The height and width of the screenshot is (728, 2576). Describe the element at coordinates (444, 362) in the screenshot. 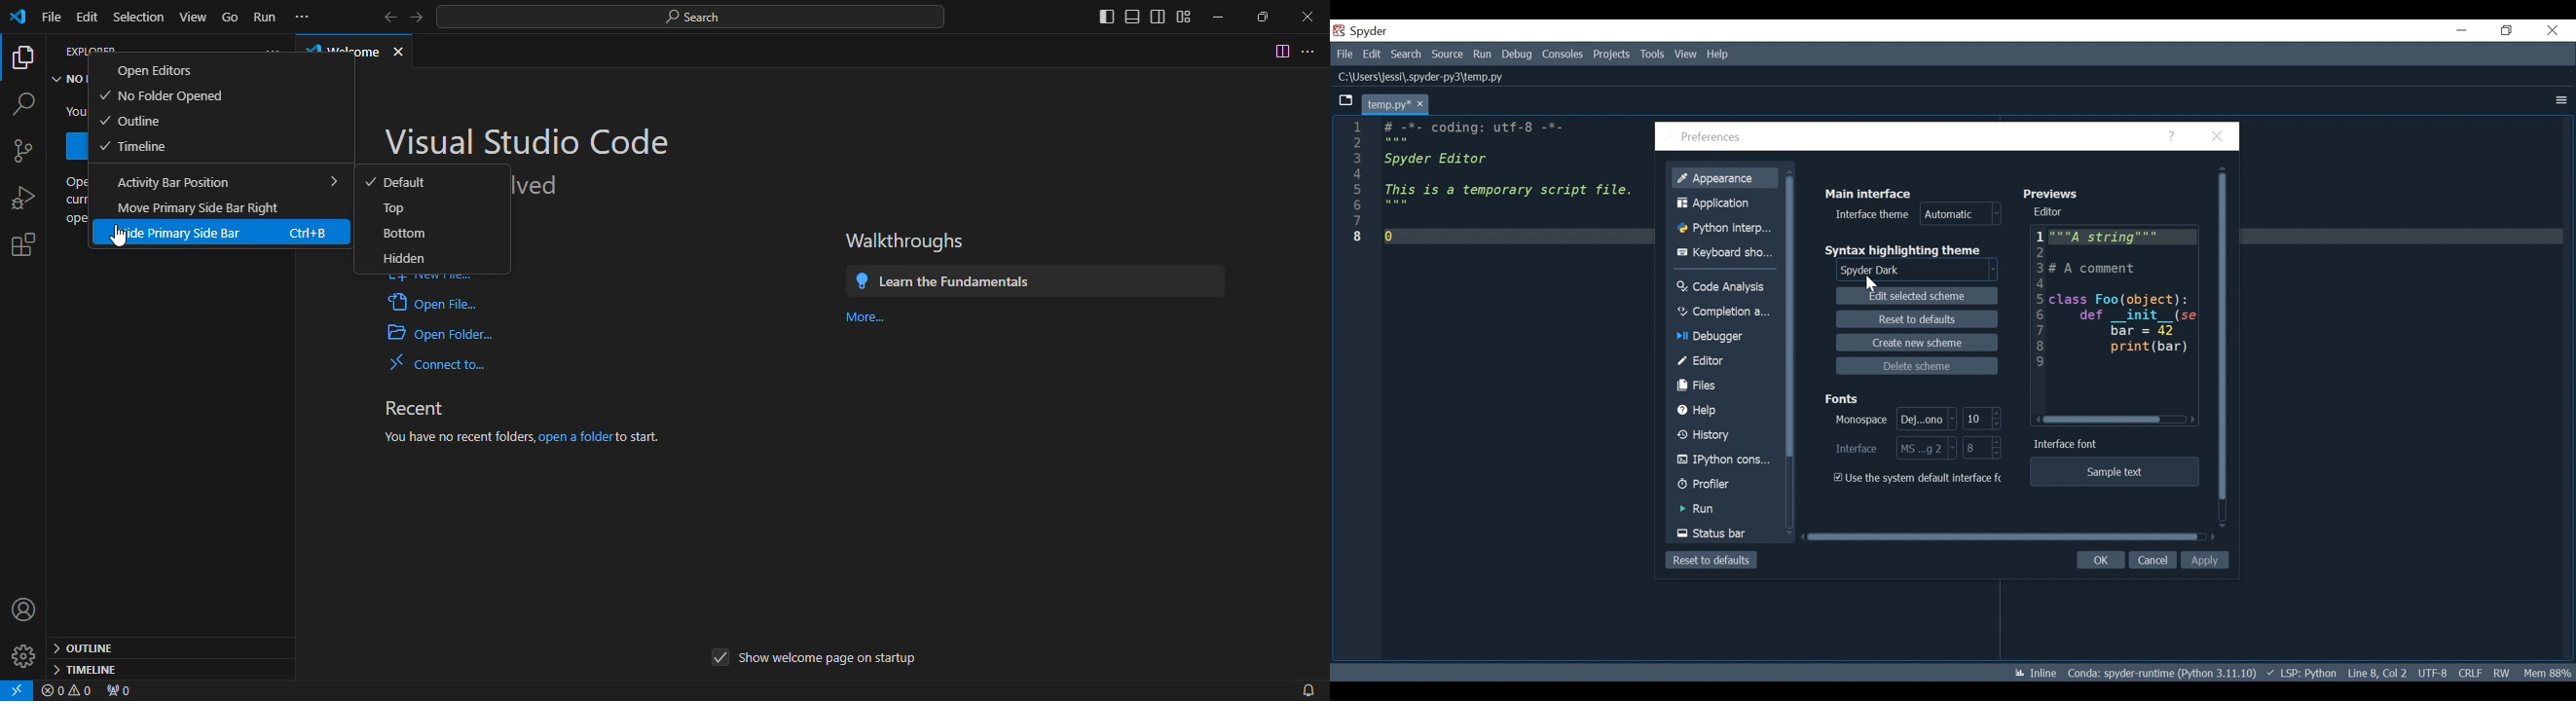

I see `Connect to` at that location.